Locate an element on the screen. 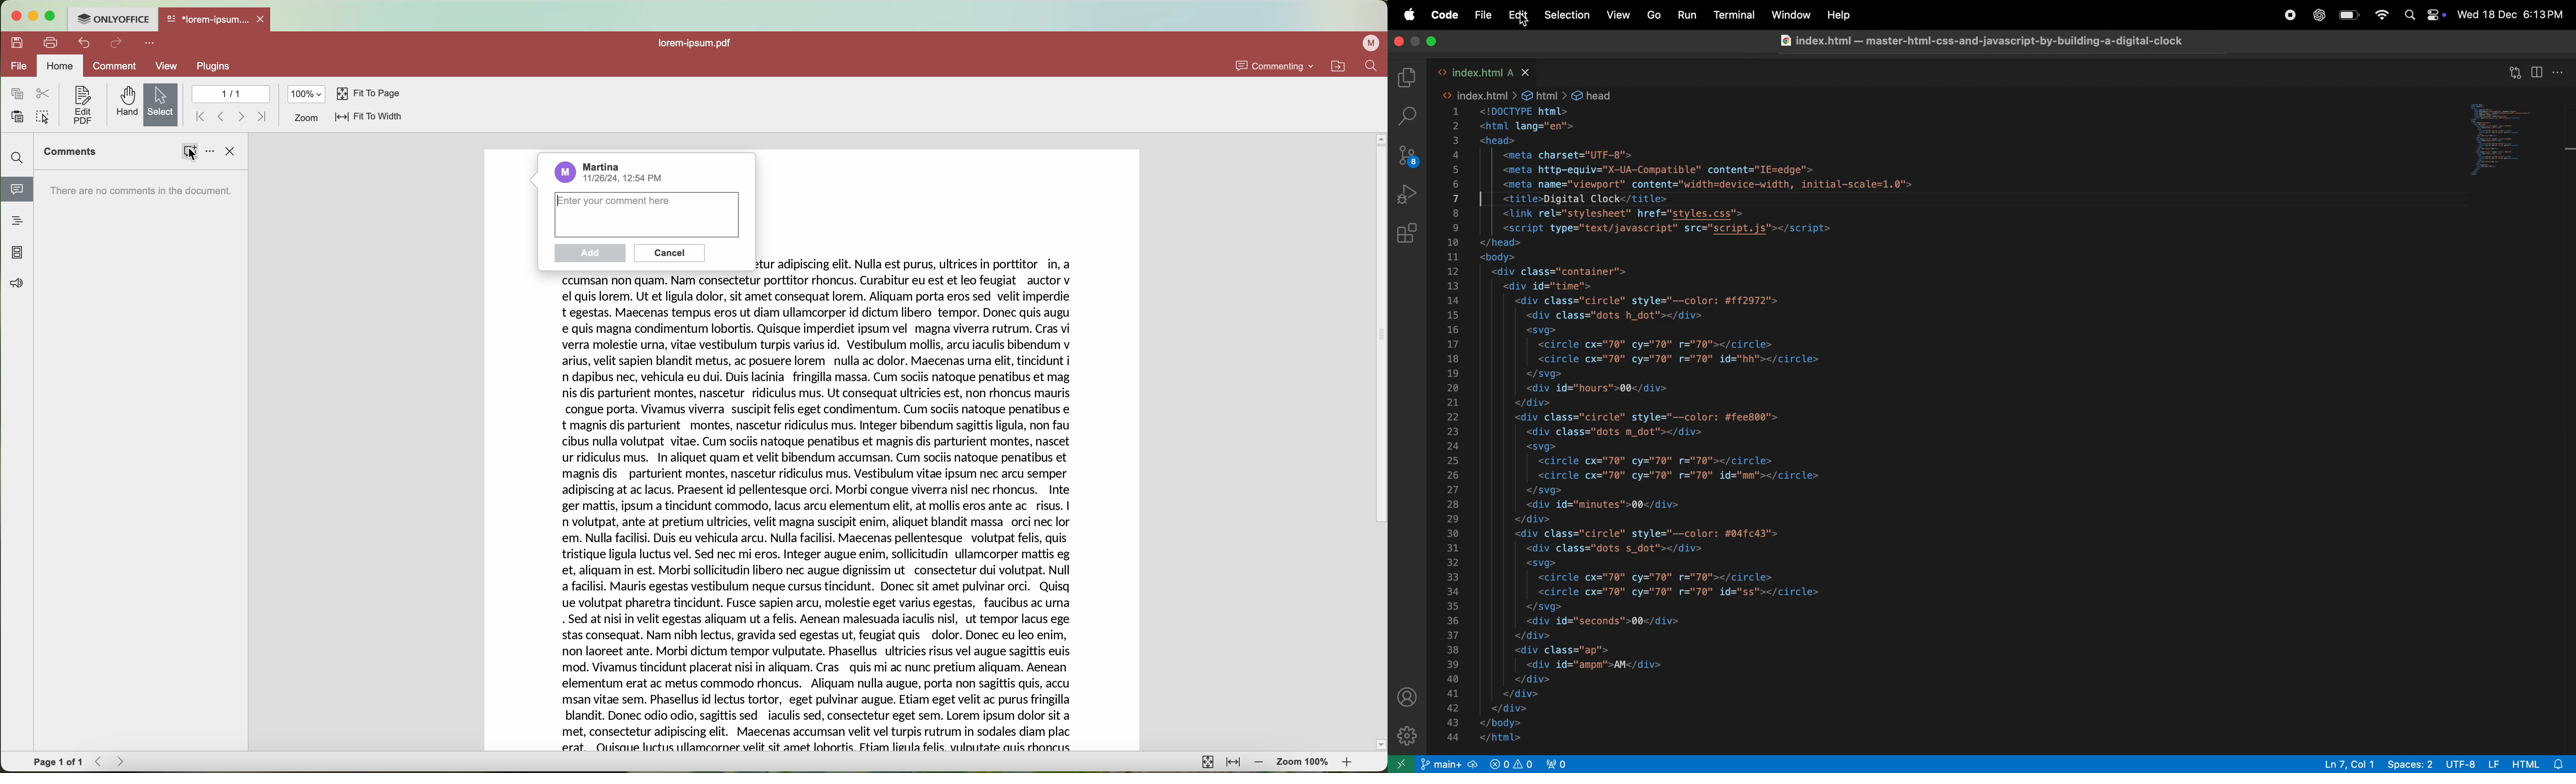  options is located at coordinates (210, 152).